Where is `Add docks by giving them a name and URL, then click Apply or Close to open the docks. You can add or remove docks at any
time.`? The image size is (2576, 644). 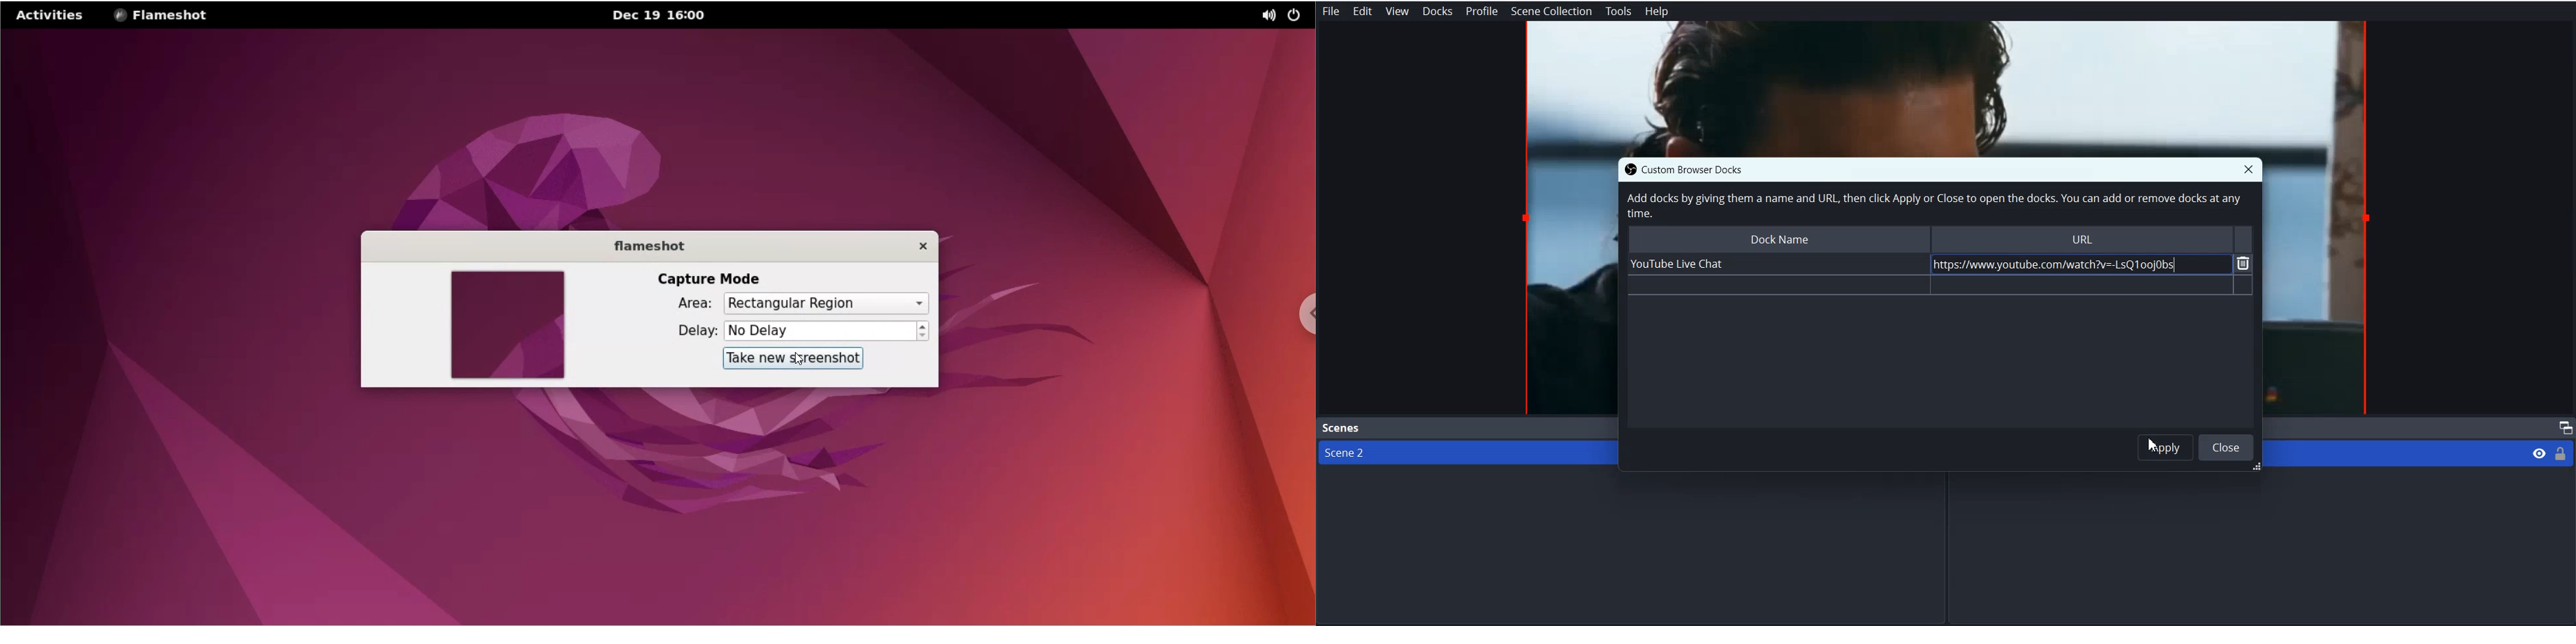 Add docks by giving them a name and URL, then click Apply or Close to open the docks. You can add or remove docks at any
time. is located at coordinates (1932, 206).